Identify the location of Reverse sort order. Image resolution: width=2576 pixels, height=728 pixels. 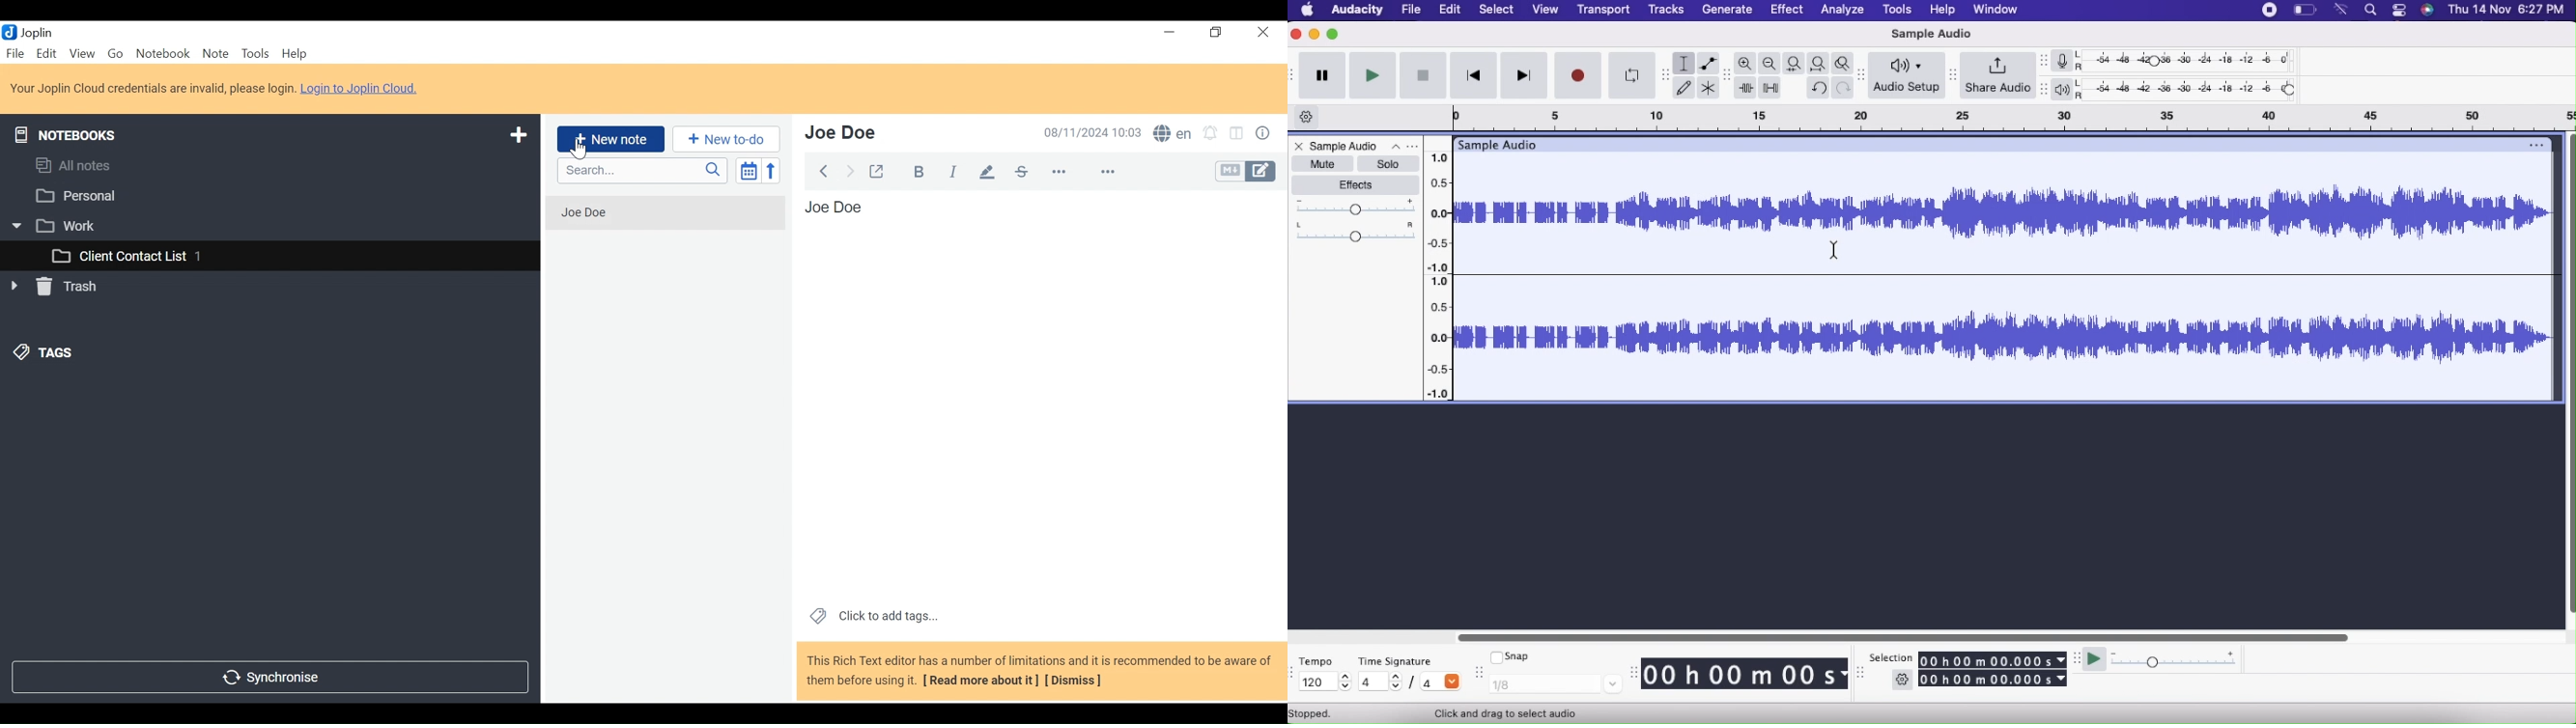
(770, 170).